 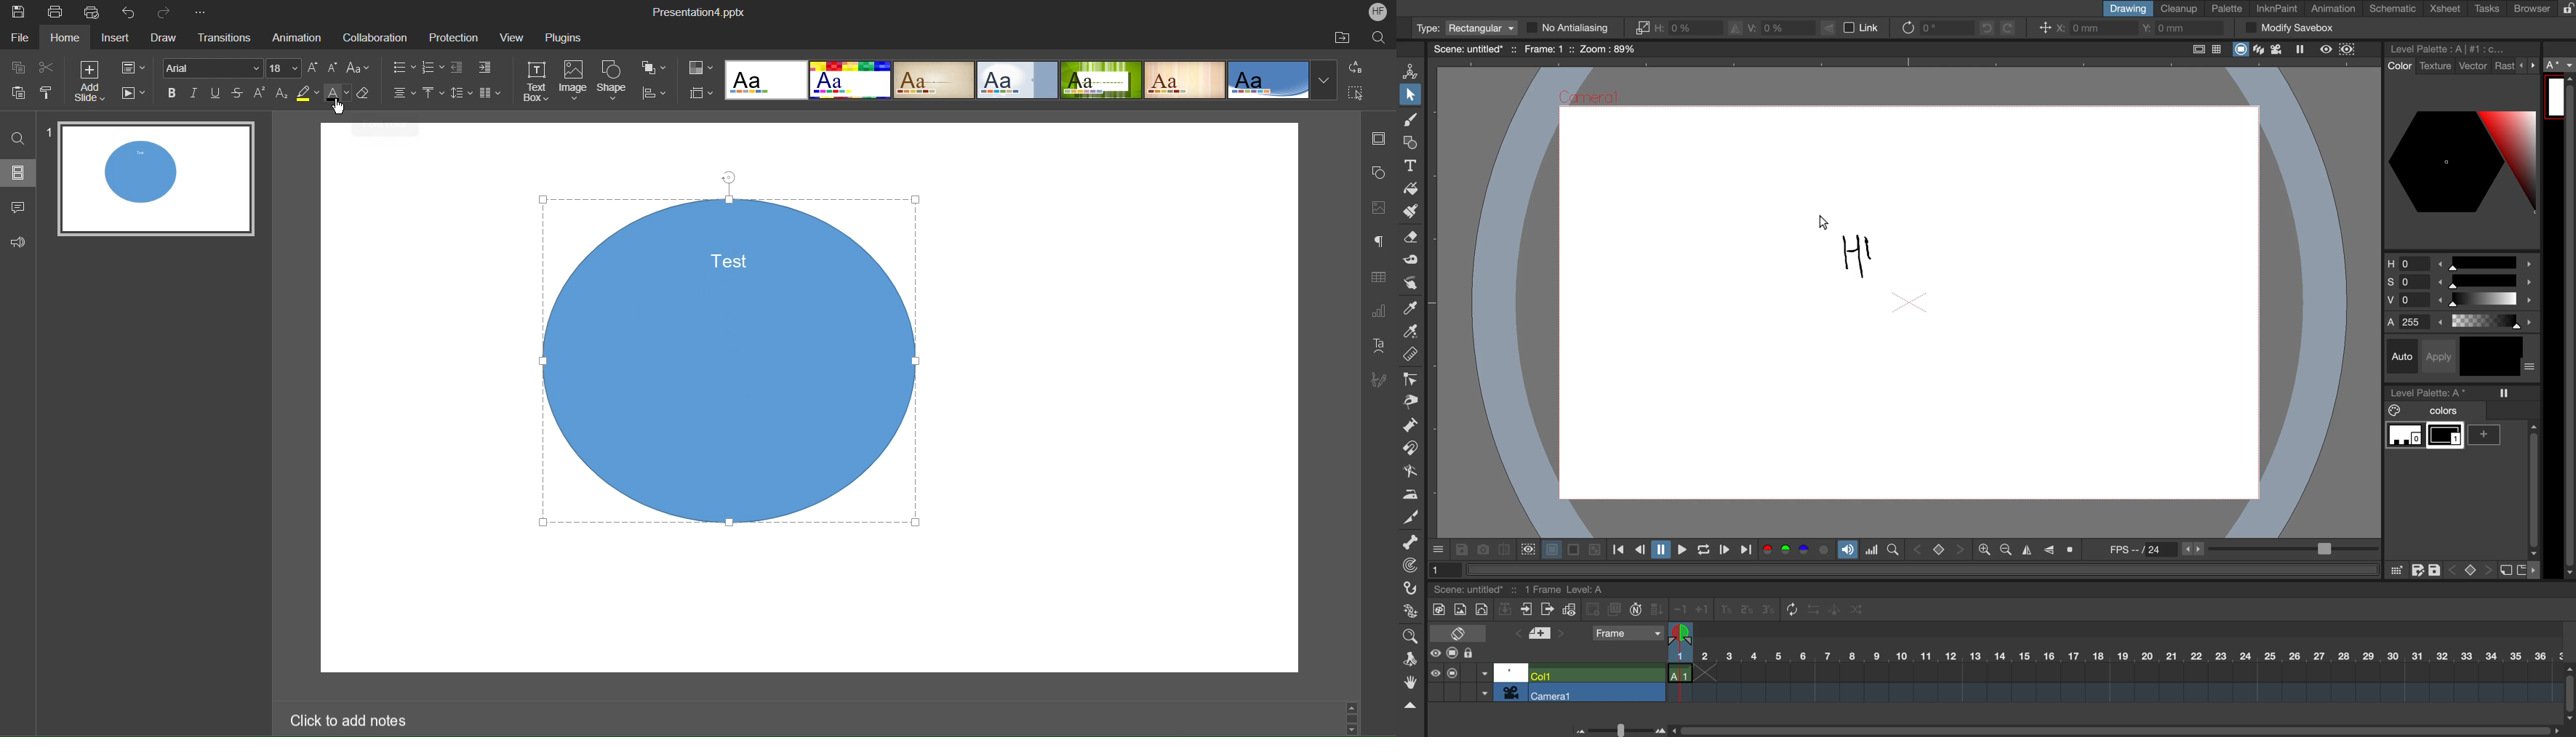 I want to click on File, so click(x=19, y=39).